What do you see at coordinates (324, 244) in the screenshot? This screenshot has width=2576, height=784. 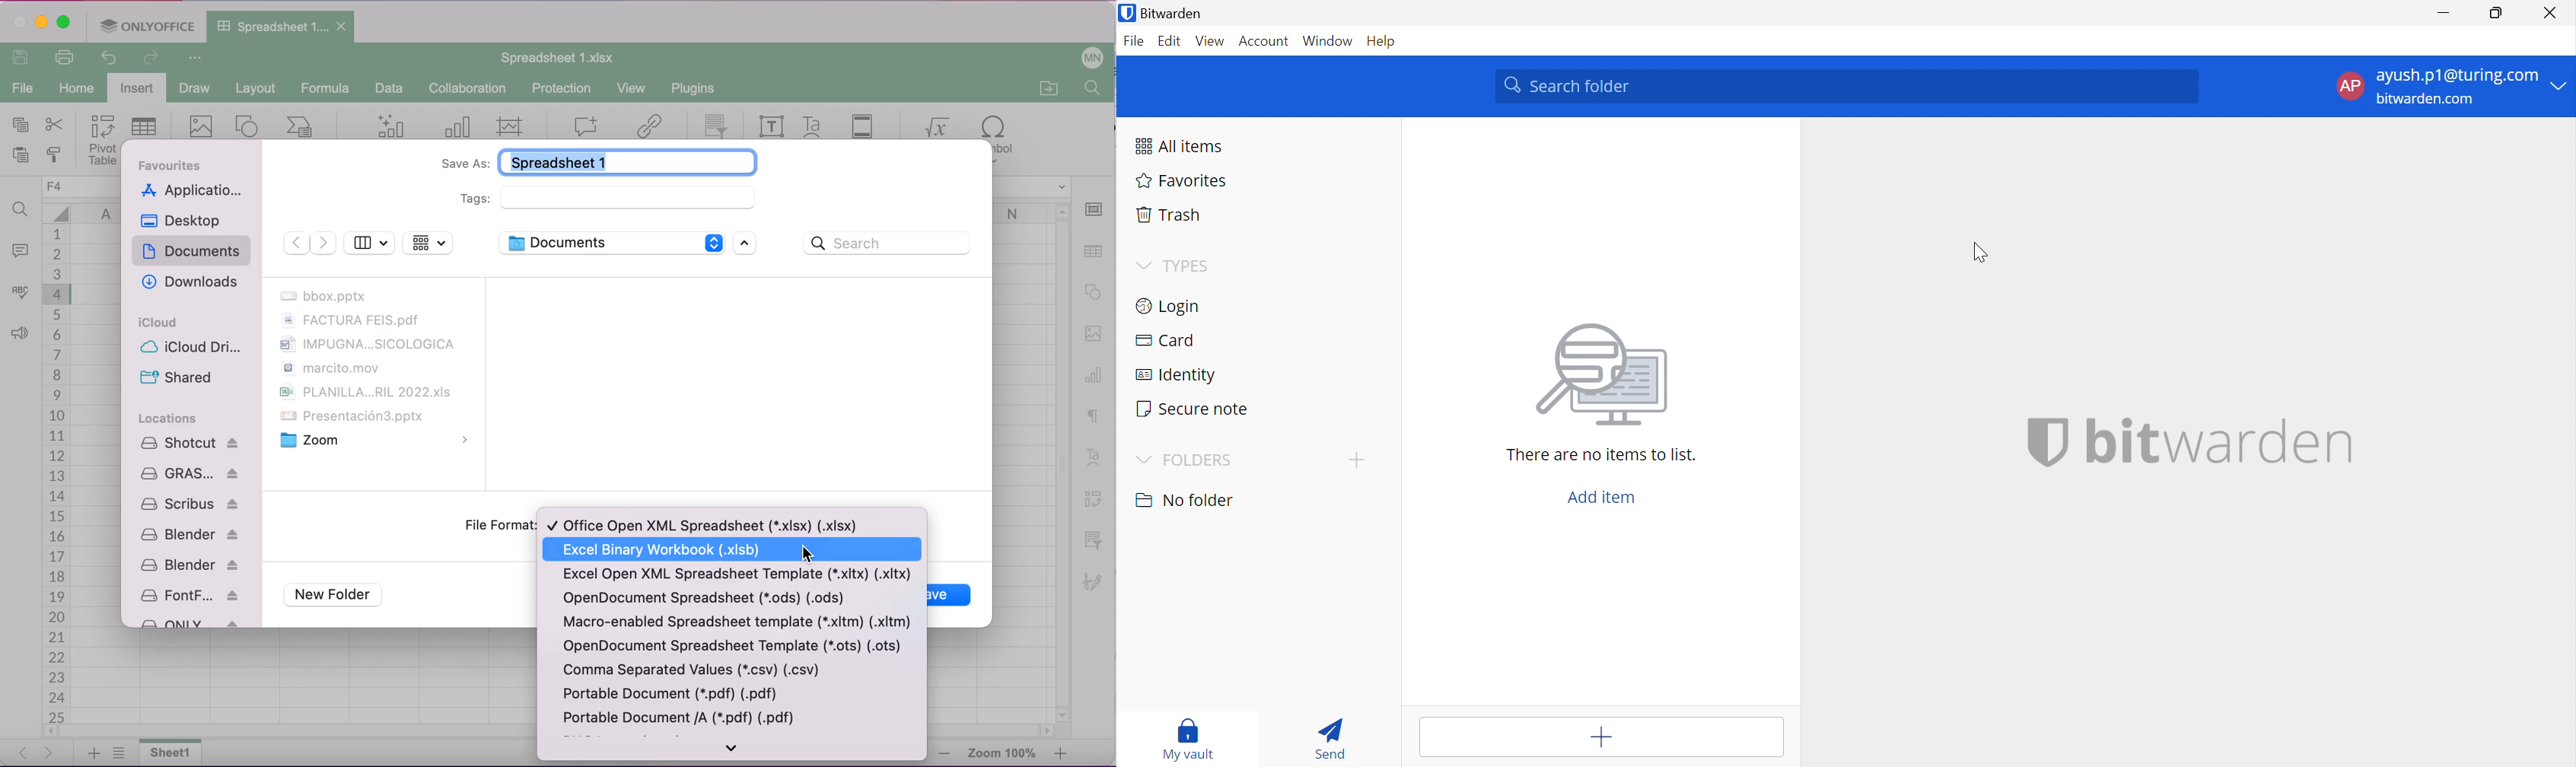 I see `next` at bounding box center [324, 244].